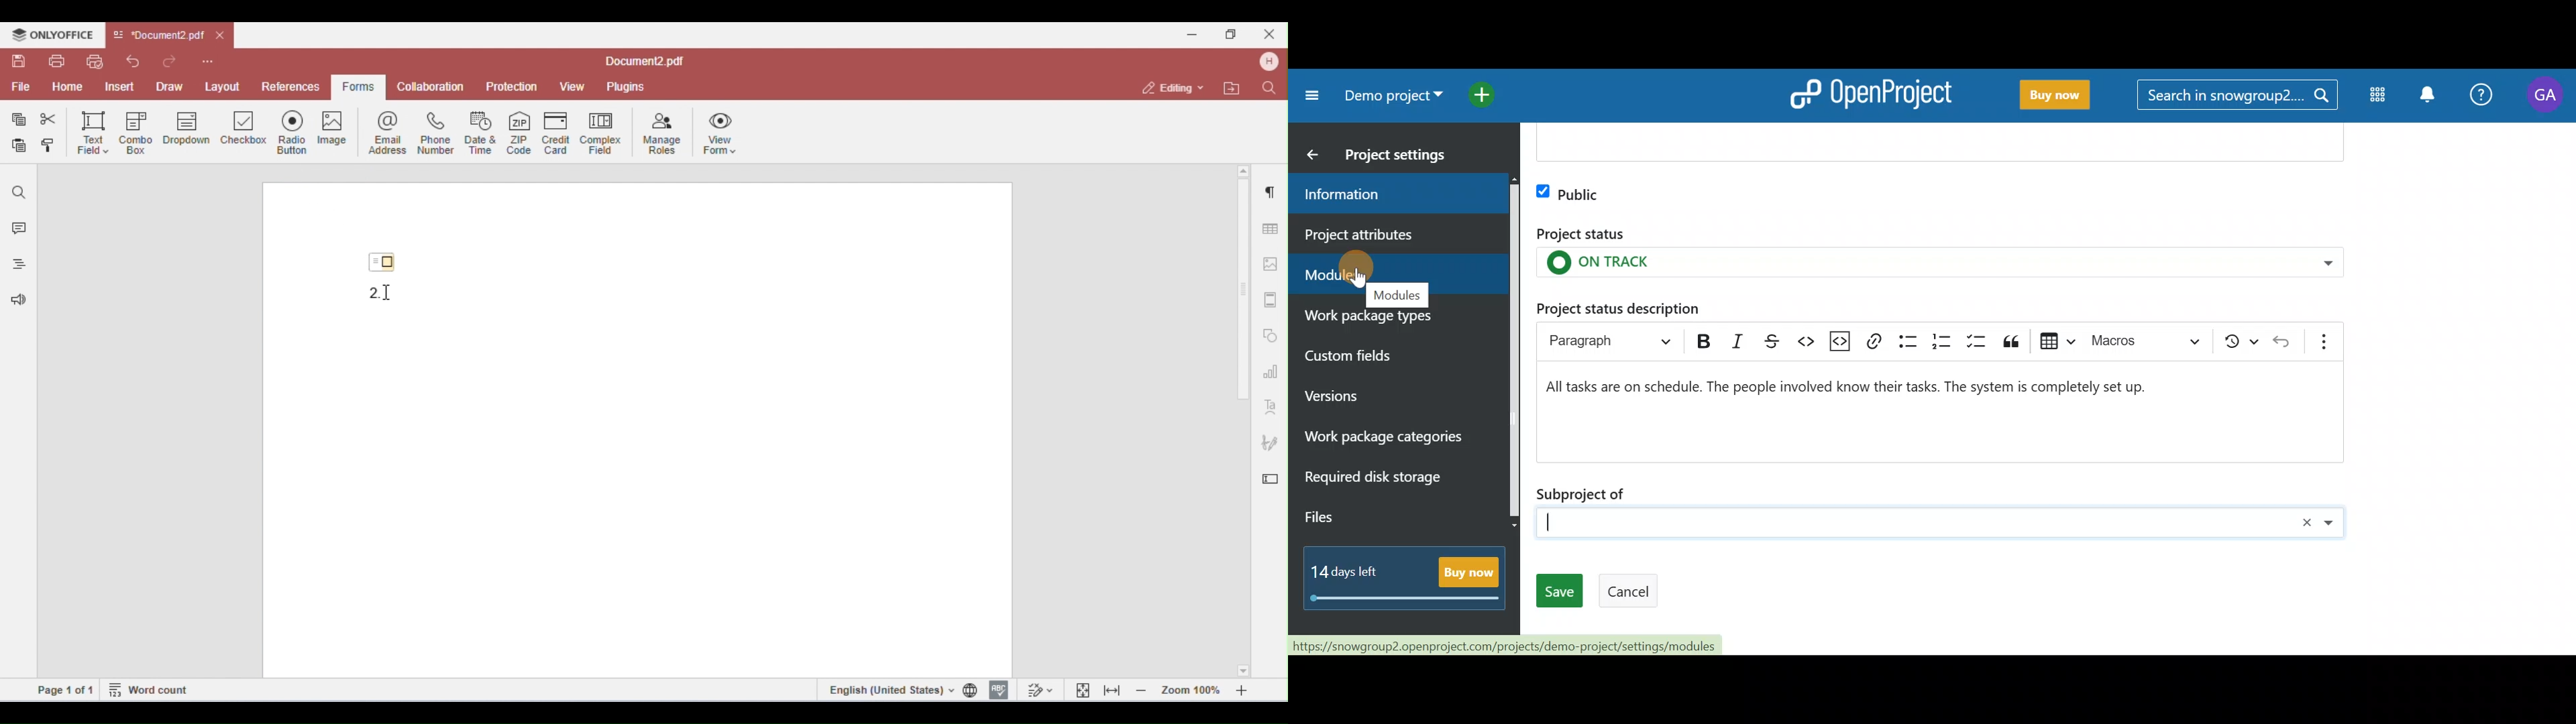 Image resolution: width=2576 pixels, height=728 pixels. What do you see at coordinates (2379, 95) in the screenshot?
I see `Modules` at bounding box center [2379, 95].